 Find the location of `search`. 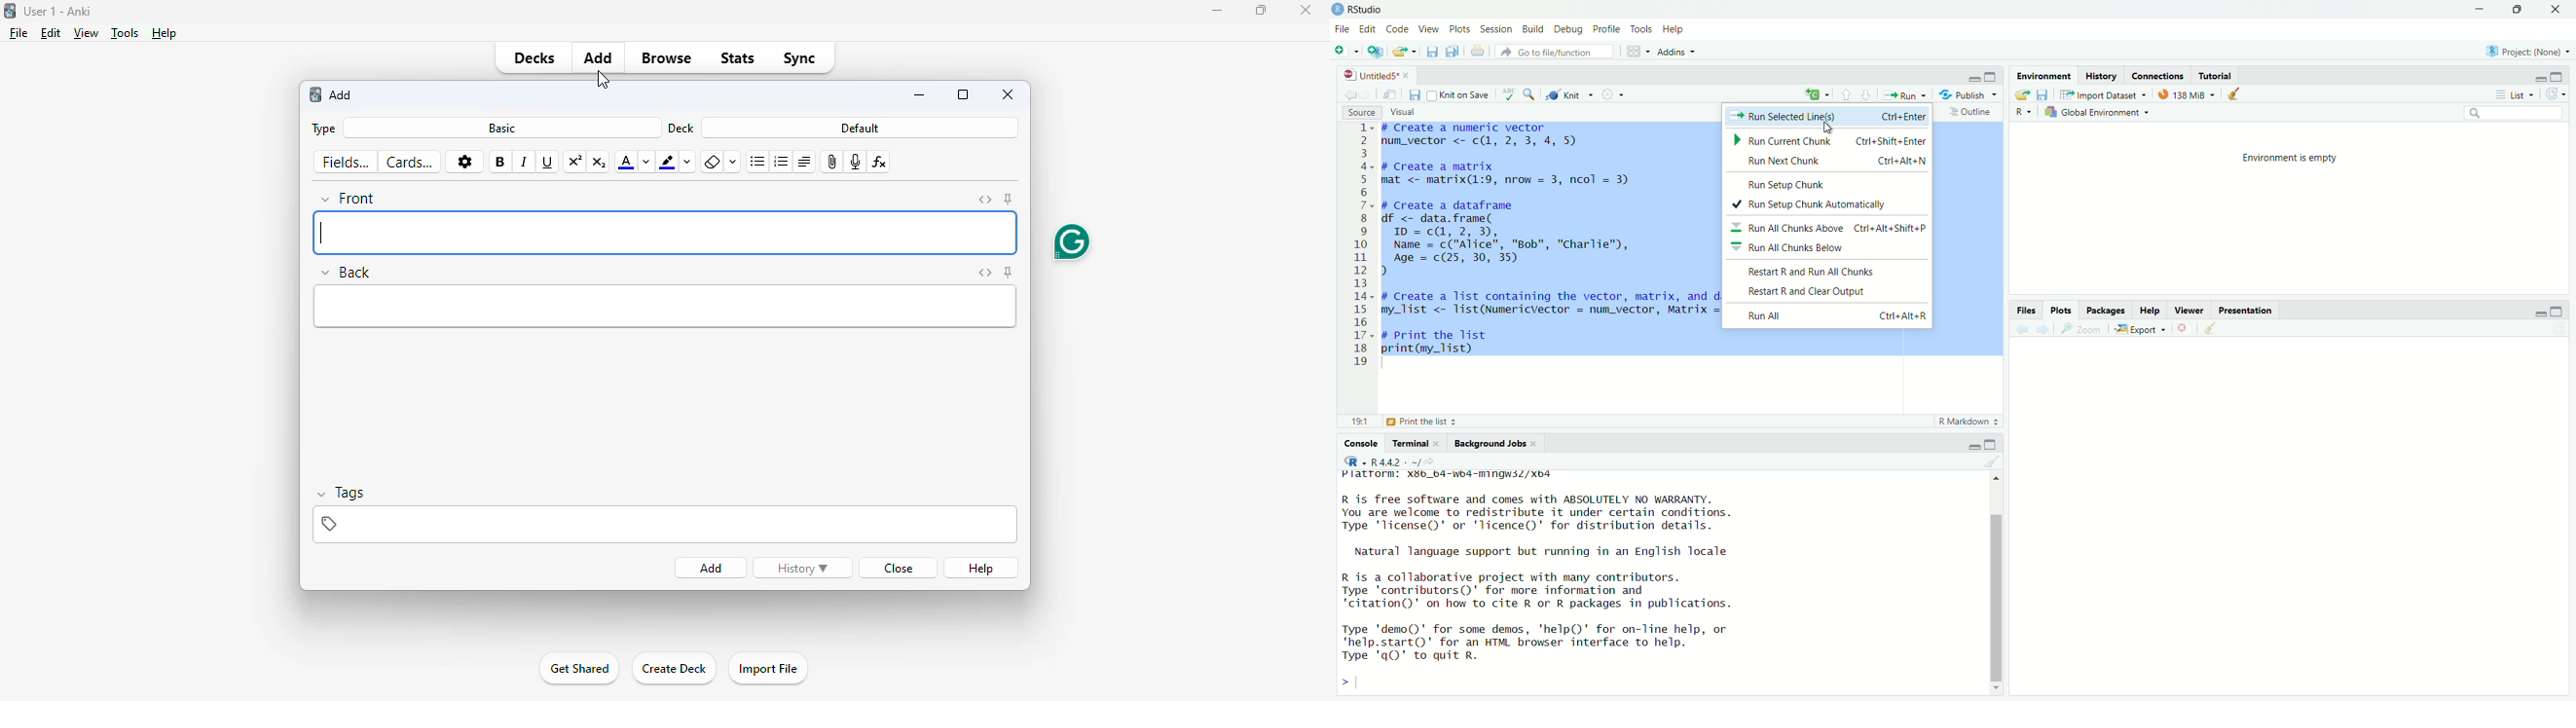

search is located at coordinates (2514, 115).